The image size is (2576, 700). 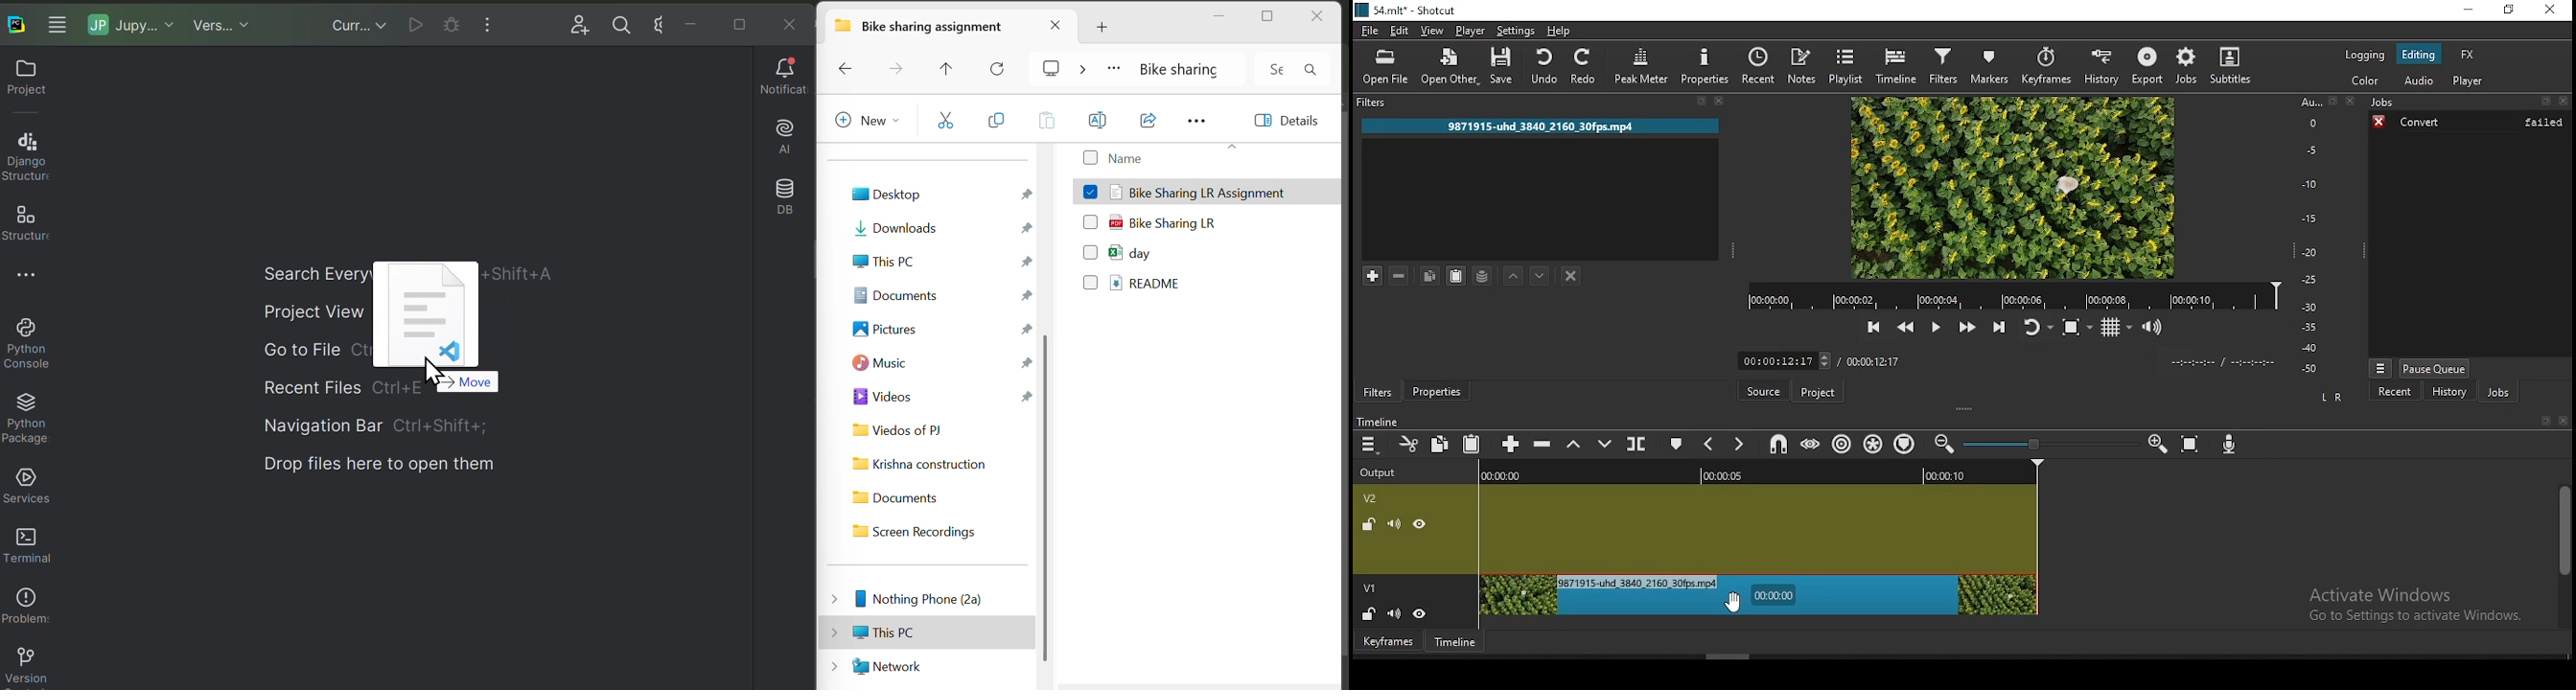 I want to click on help, so click(x=1559, y=32).